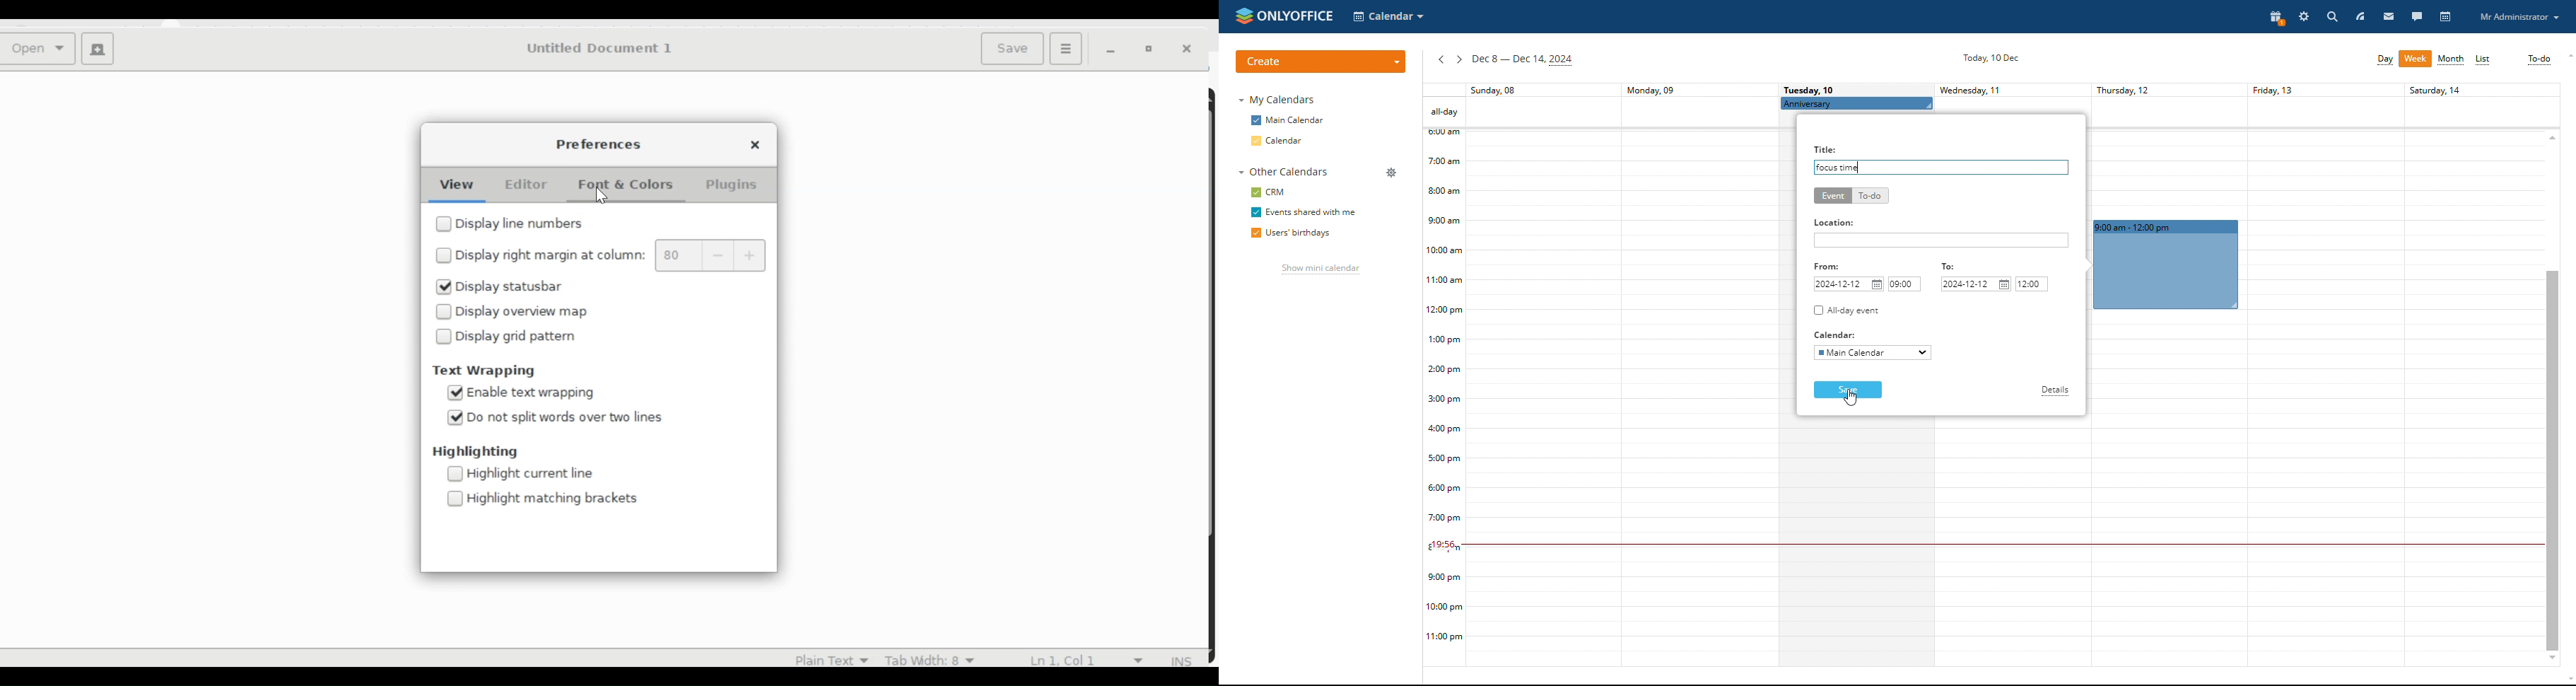  What do you see at coordinates (1287, 141) in the screenshot?
I see `calendar` at bounding box center [1287, 141].